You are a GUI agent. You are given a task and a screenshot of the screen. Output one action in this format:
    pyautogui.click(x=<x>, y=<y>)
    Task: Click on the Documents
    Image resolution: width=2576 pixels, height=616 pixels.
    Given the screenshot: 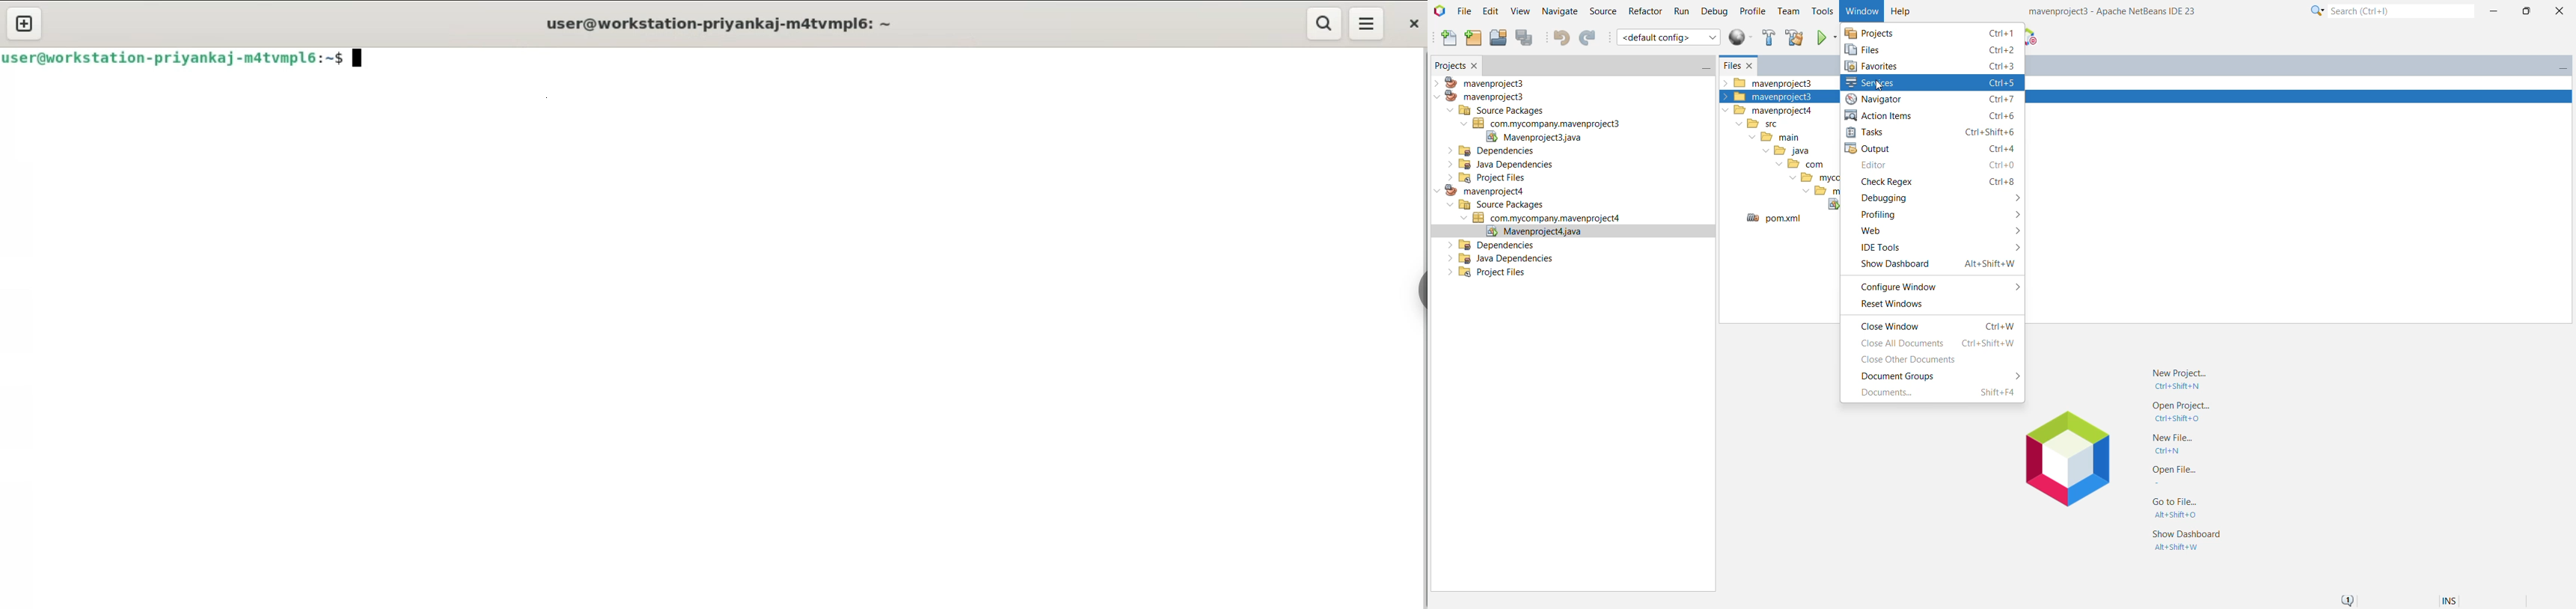 What is the action you would take?
    pyautogui.click(x=1938, y=394)
    